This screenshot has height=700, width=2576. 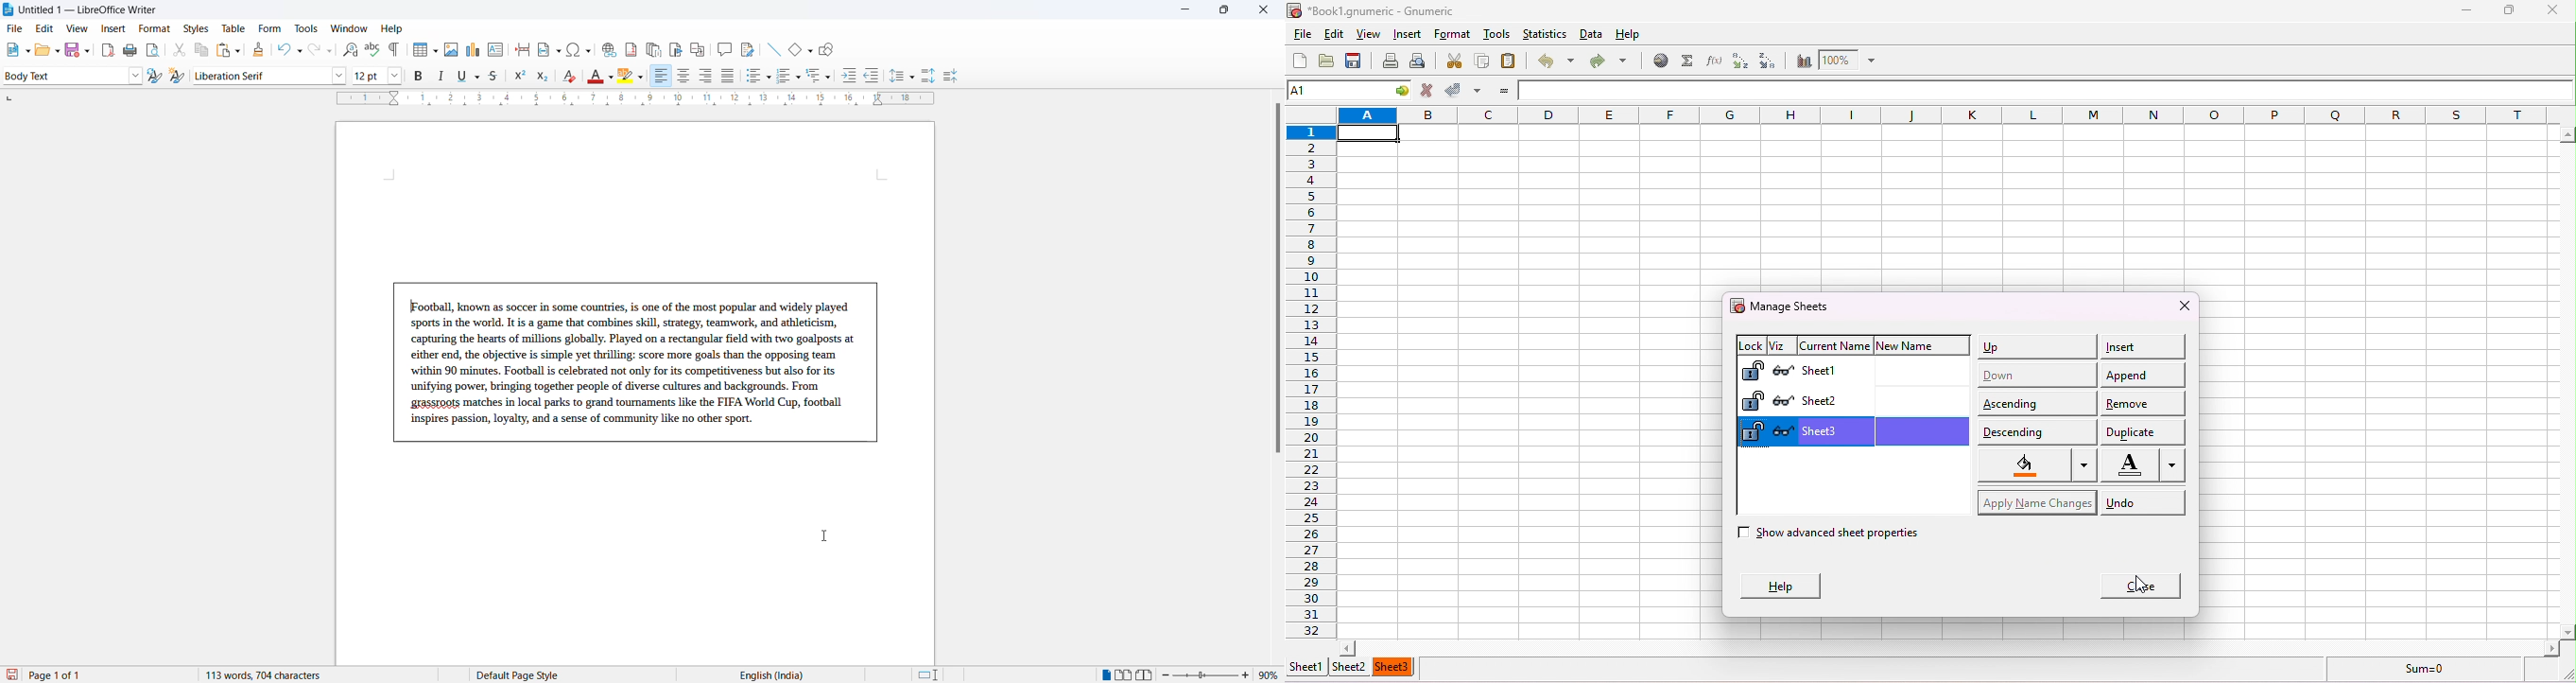 I want to click on edit, so click(x=46, y=29).